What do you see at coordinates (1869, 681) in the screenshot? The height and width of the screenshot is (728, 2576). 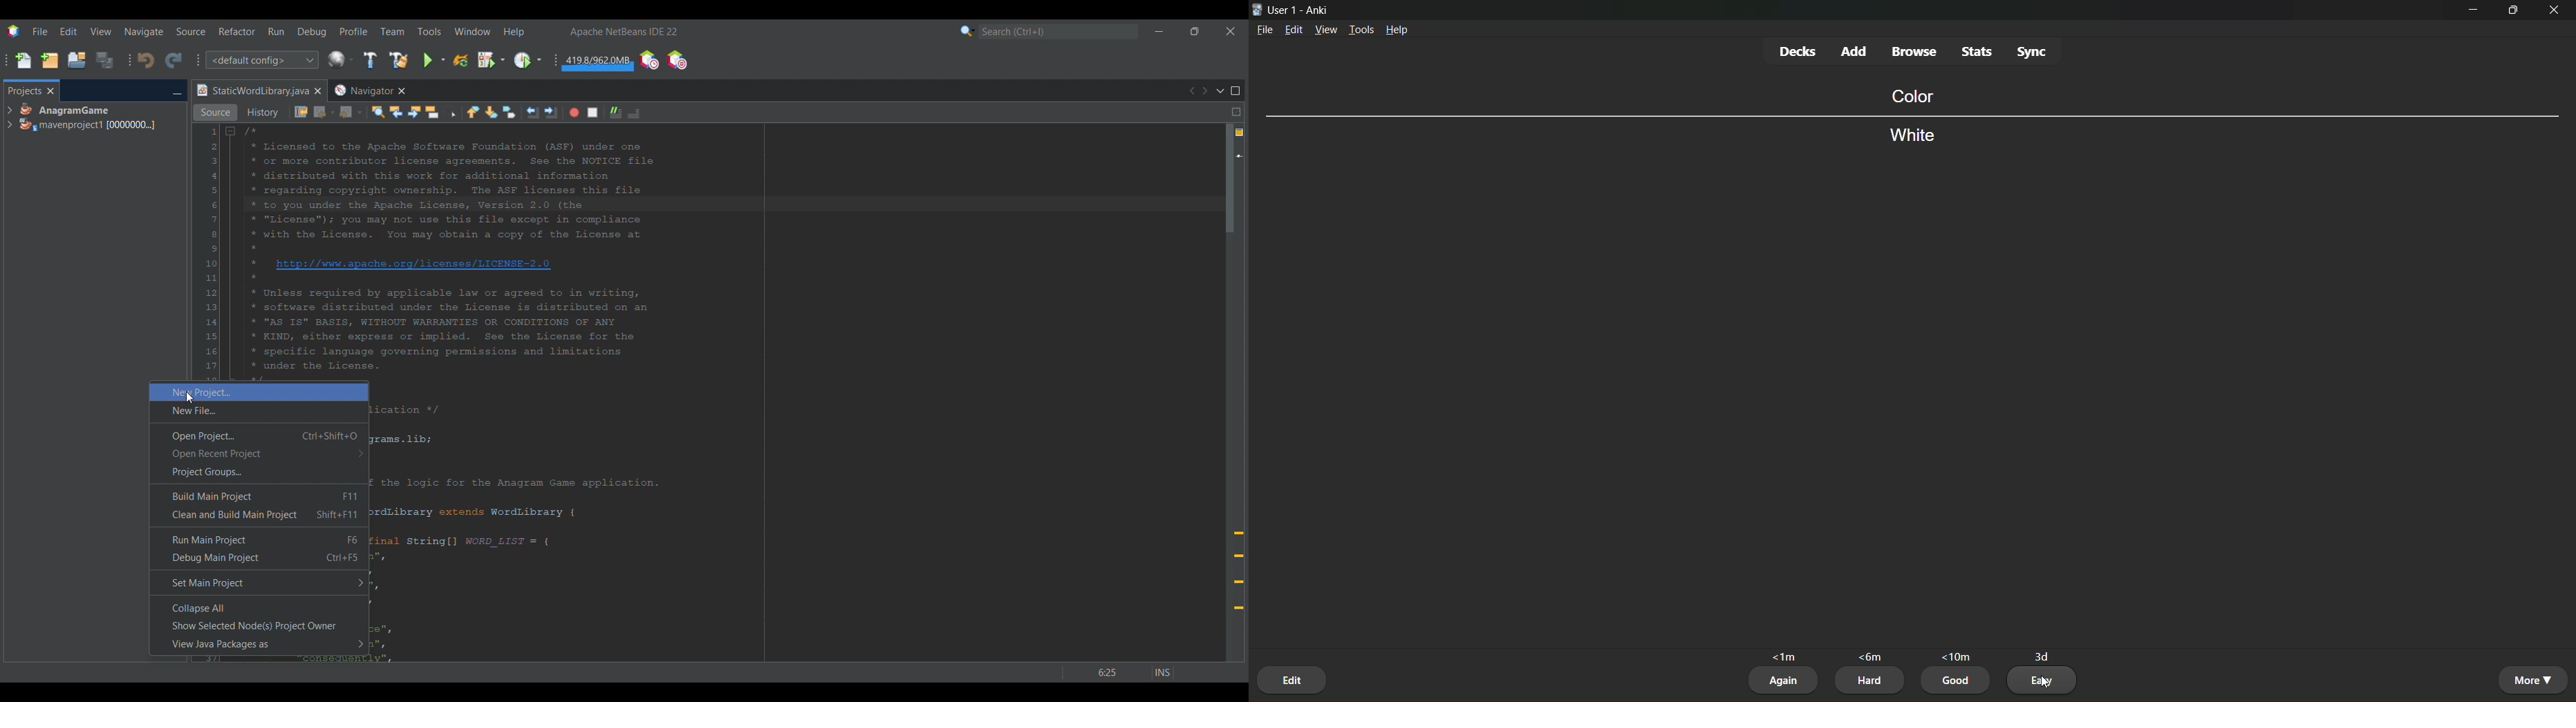 I see `hard` at bounding box center [1869, 681].